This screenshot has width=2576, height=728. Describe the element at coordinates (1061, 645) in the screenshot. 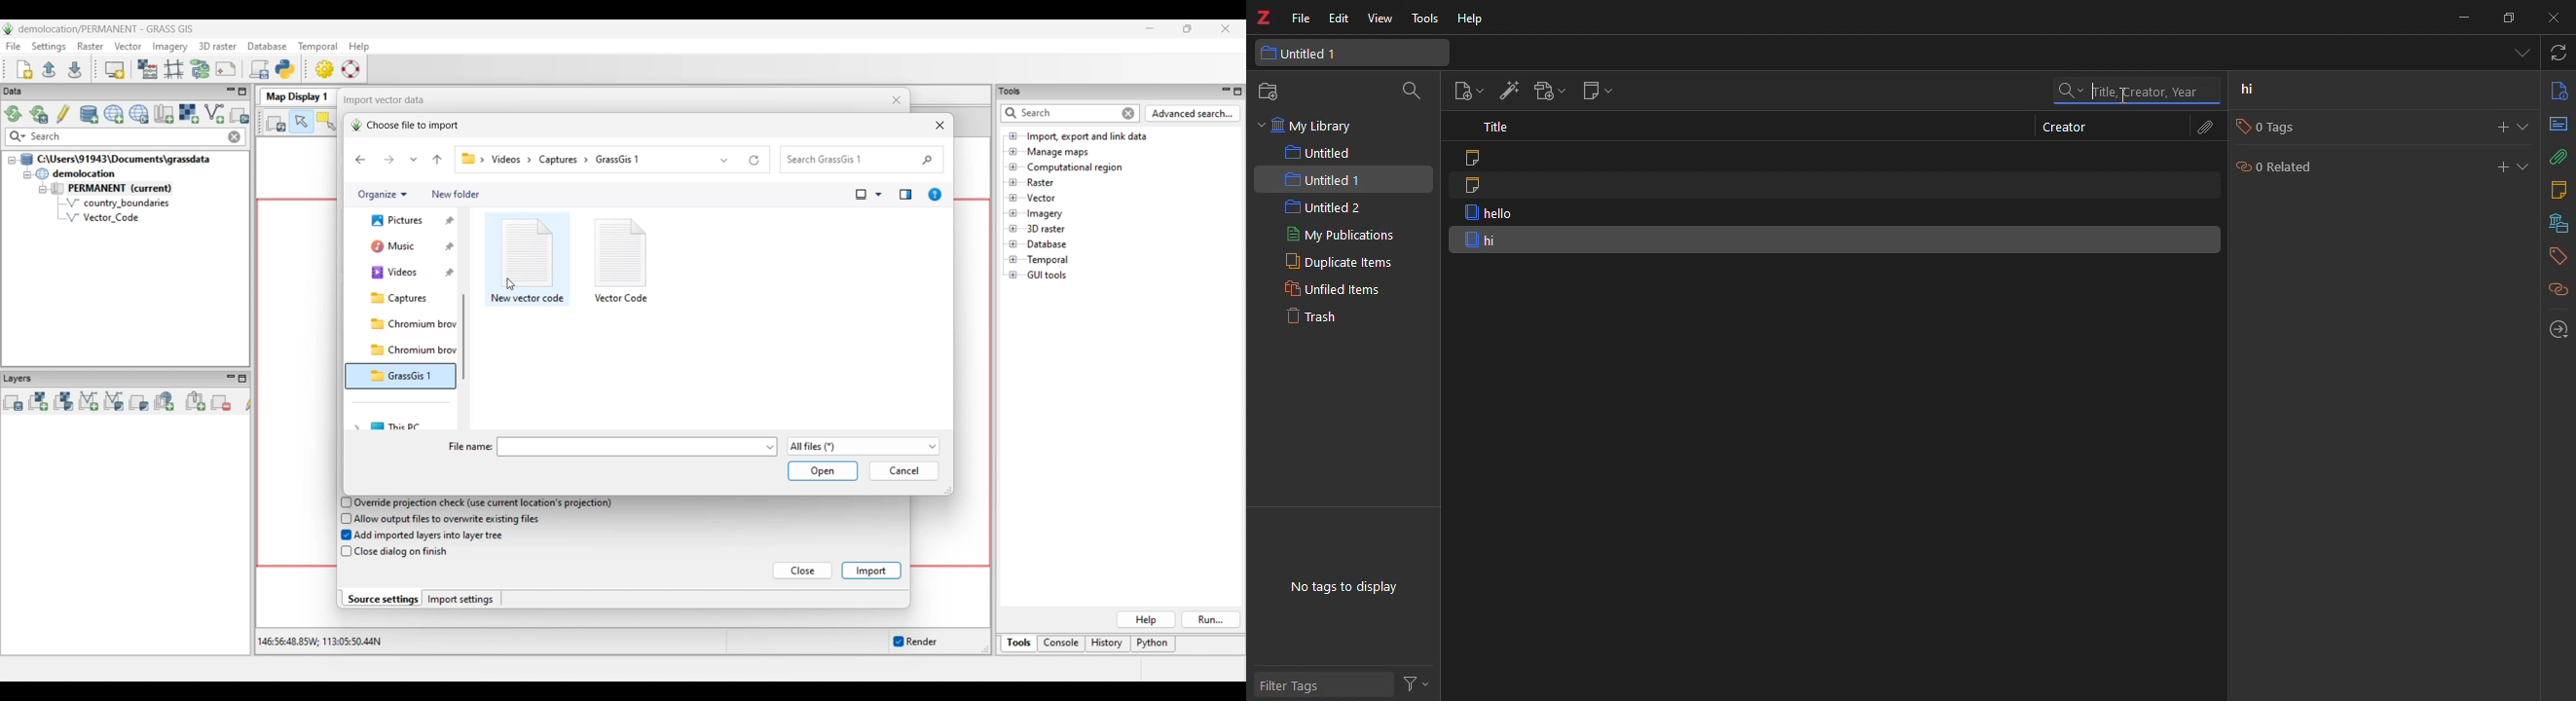

I see `Console` at that location.